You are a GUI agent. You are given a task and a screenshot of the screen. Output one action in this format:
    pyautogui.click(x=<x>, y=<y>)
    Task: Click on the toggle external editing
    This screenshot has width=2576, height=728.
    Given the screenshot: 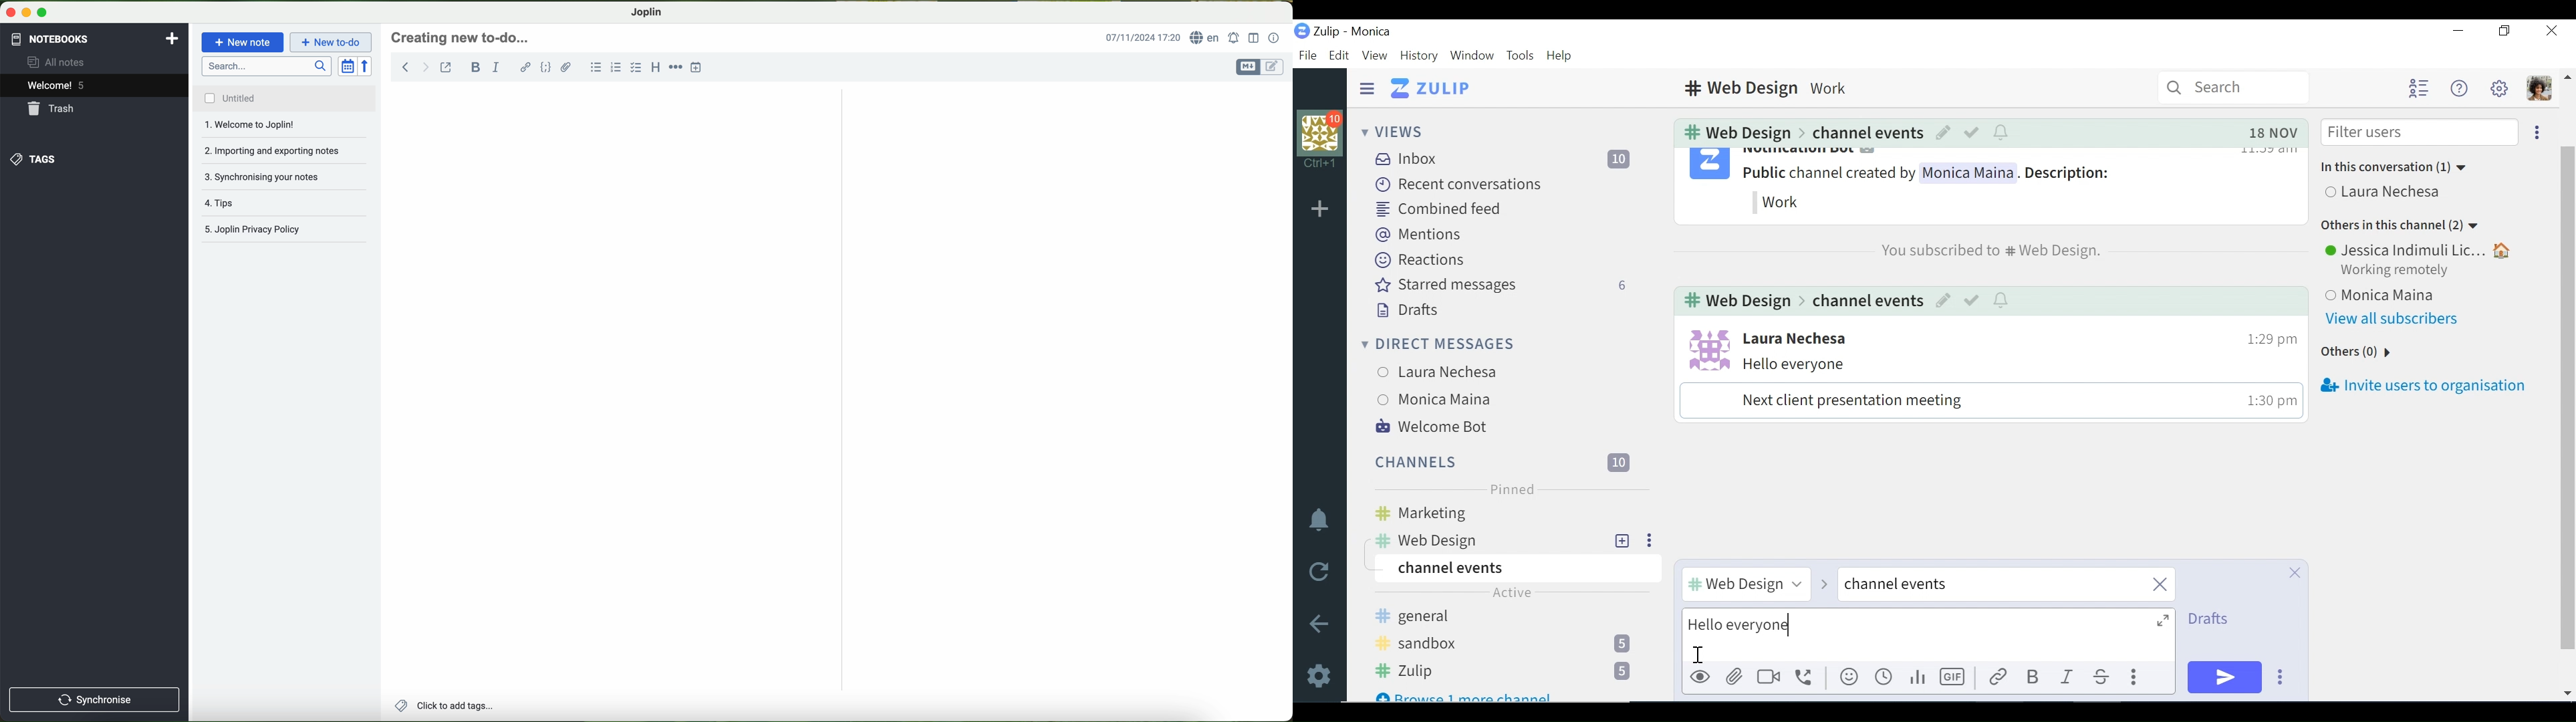 What is the action you would take?
    pyautogui.click(x=446, y=67)
    